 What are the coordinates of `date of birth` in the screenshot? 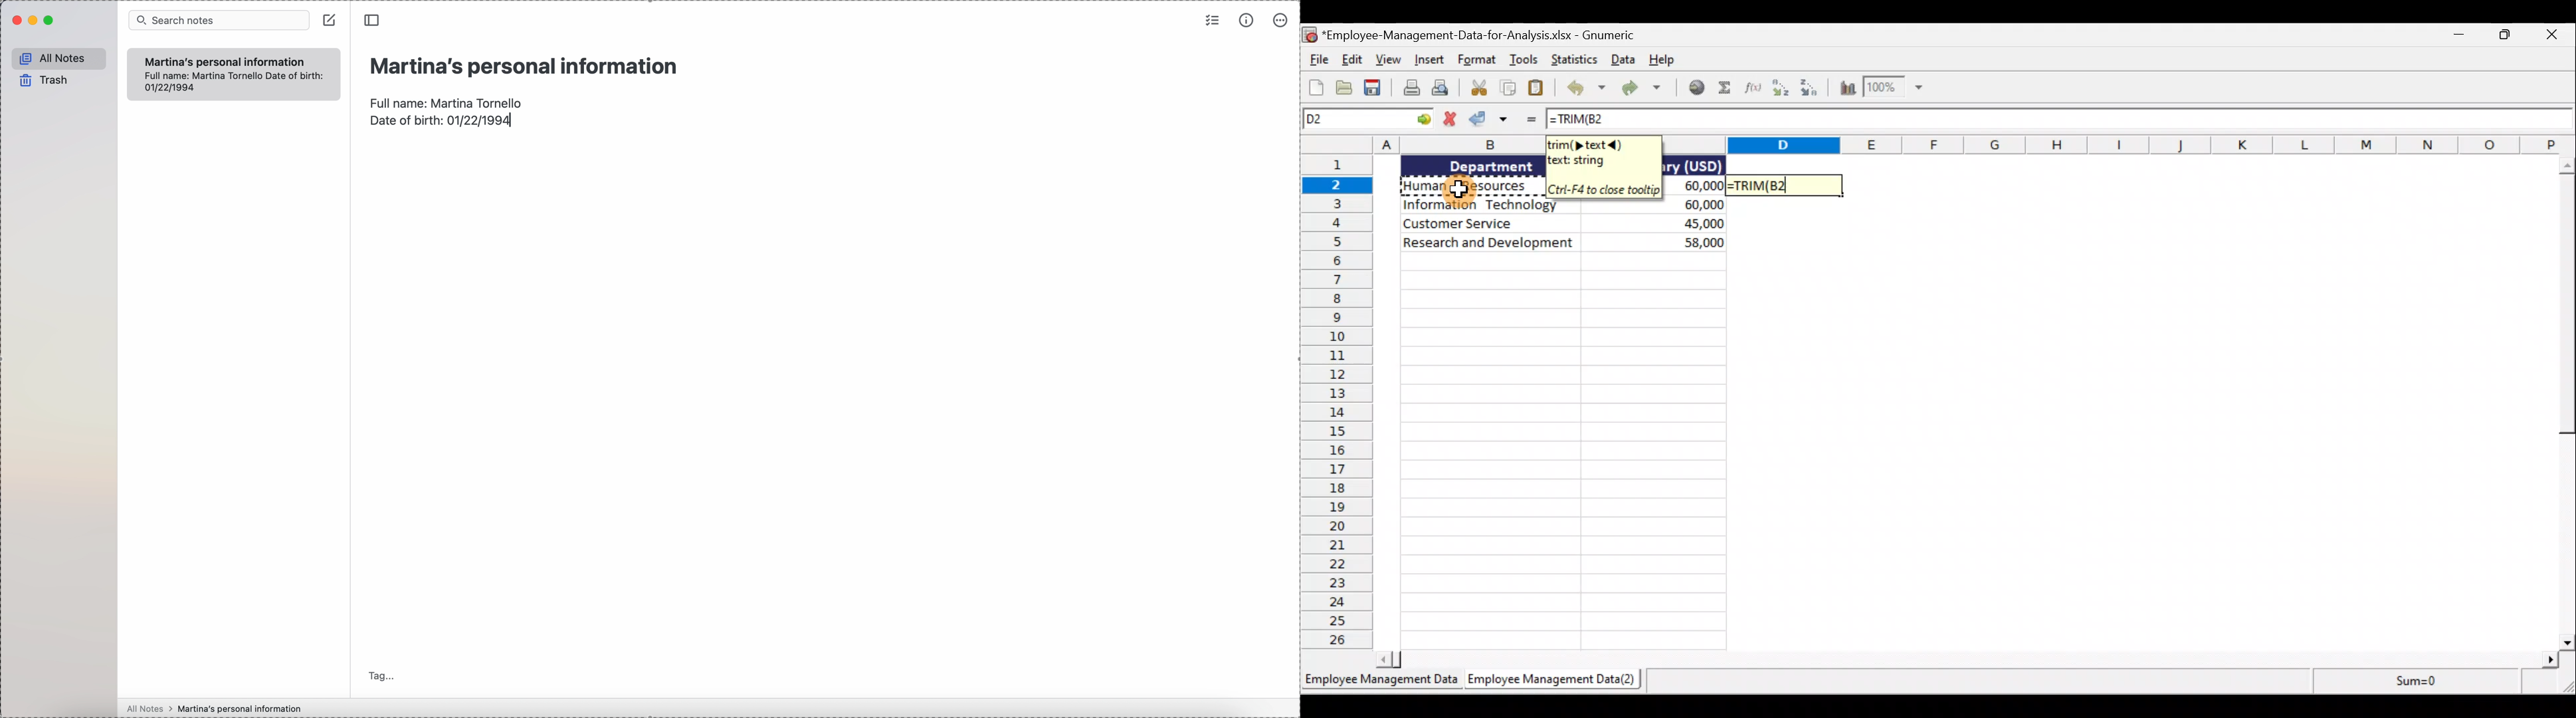 It's located at (440, 121).